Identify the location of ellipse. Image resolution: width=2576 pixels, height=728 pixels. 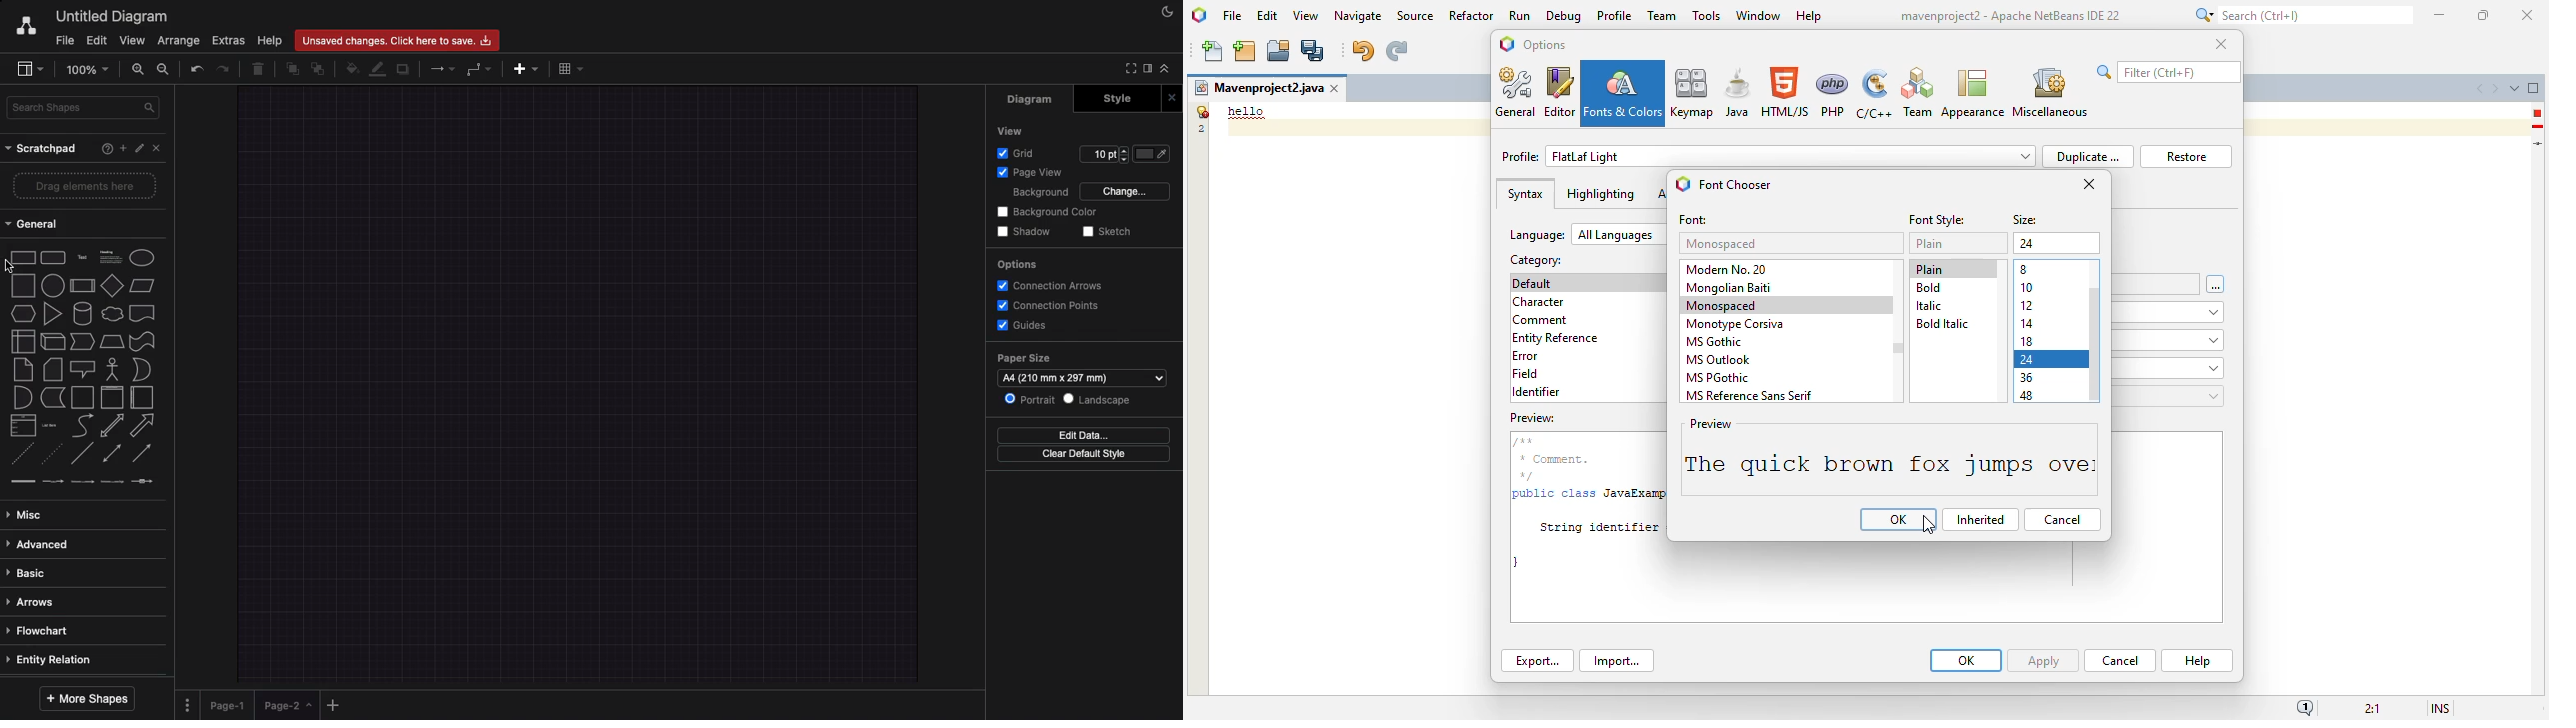
(142, 255).